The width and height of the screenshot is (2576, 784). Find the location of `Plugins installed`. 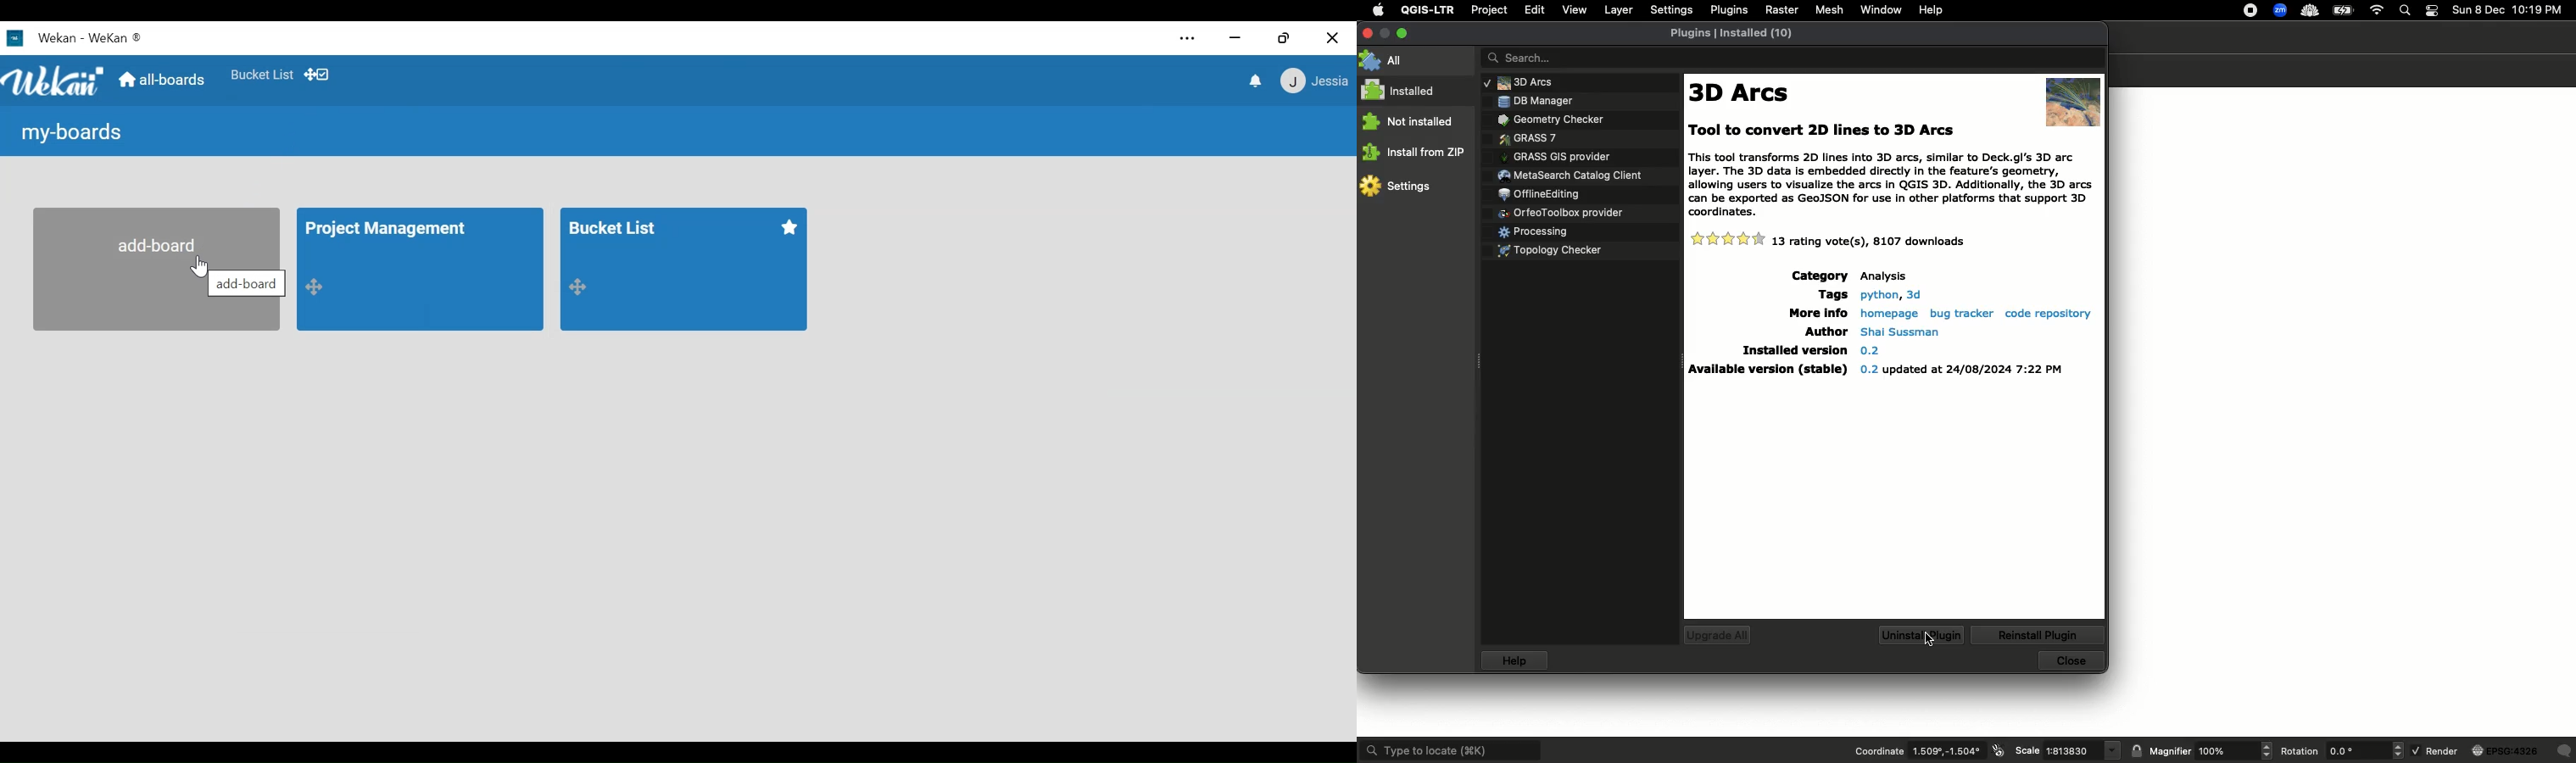

Plugins installed is located at coordinates (1735, 31).